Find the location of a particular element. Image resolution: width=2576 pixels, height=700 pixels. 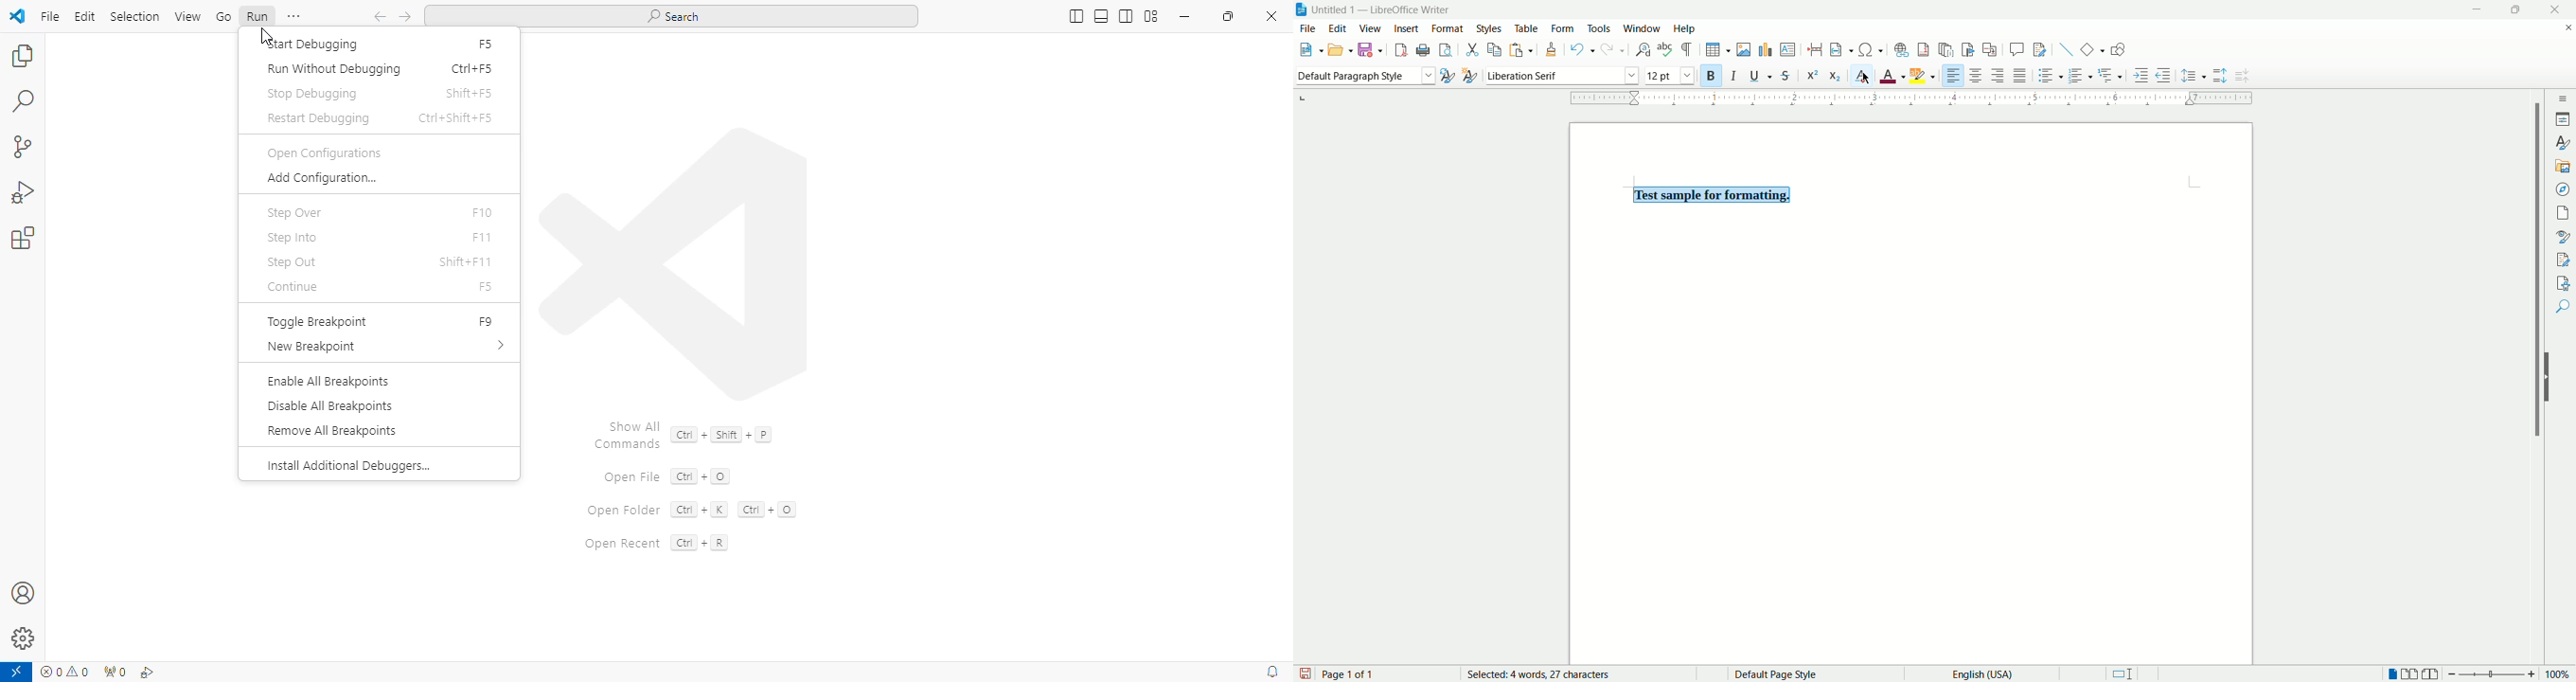

minimize is located at coordinates (1184, 16).